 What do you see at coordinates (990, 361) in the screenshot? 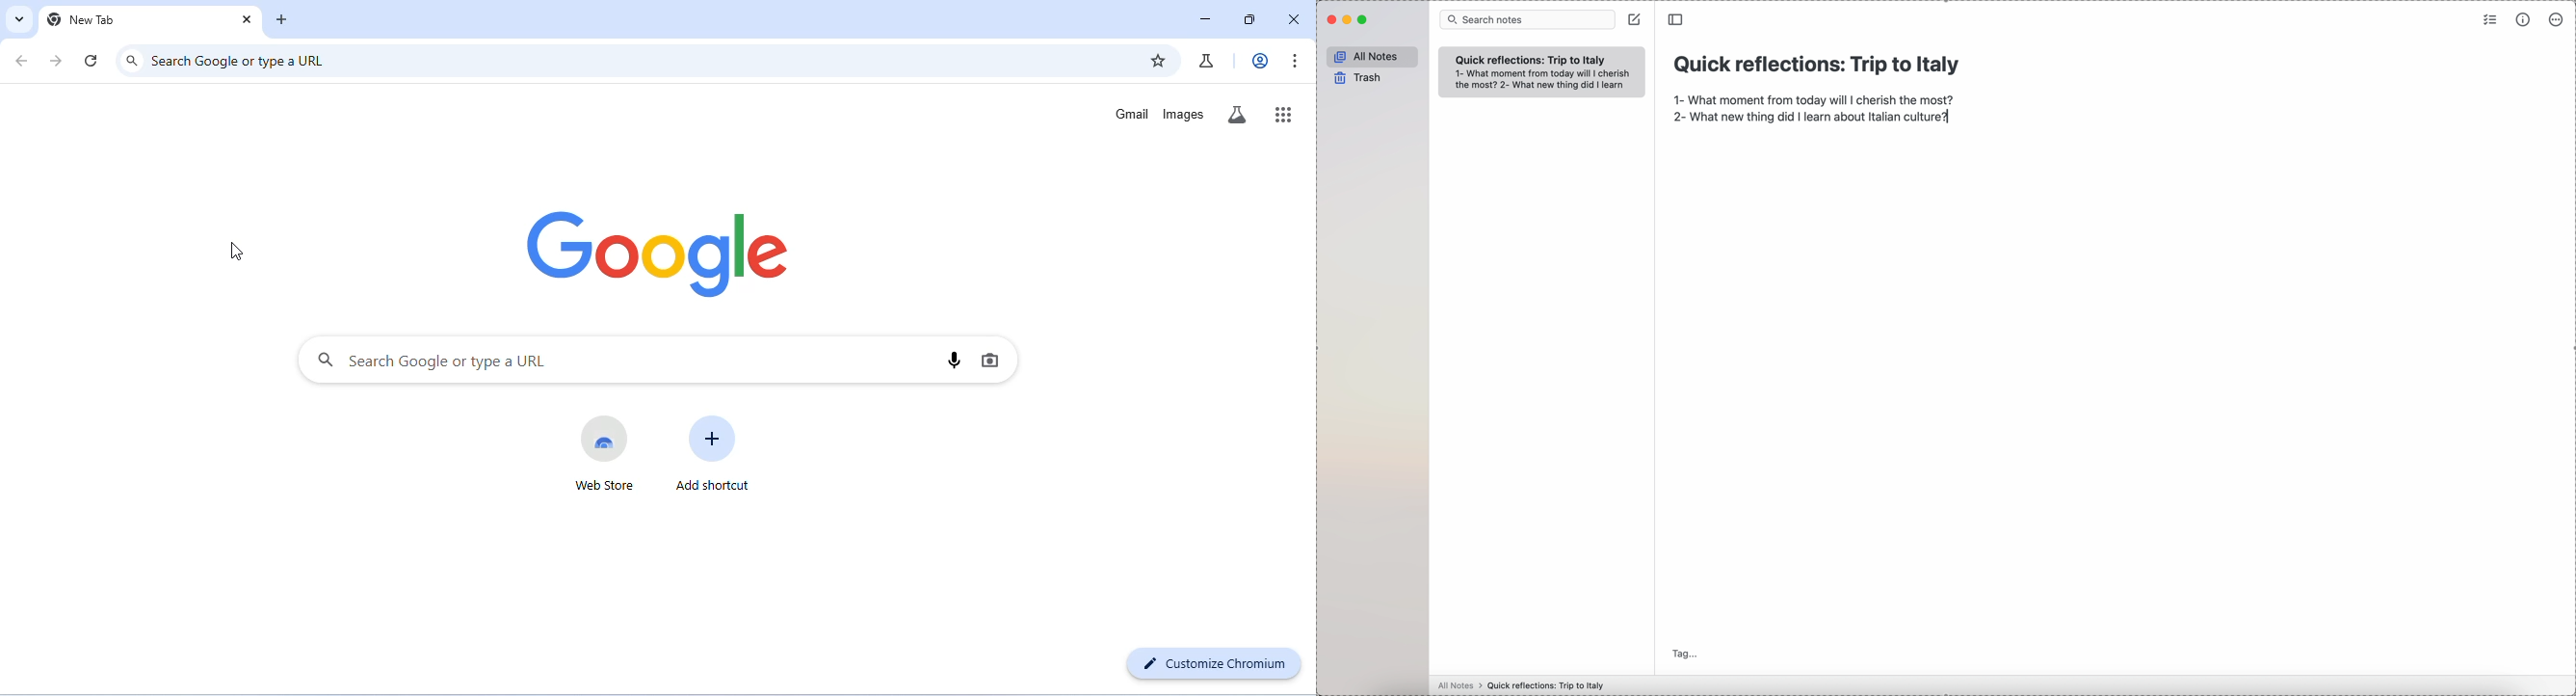
I see `image search` at bounding box center [990, 361].